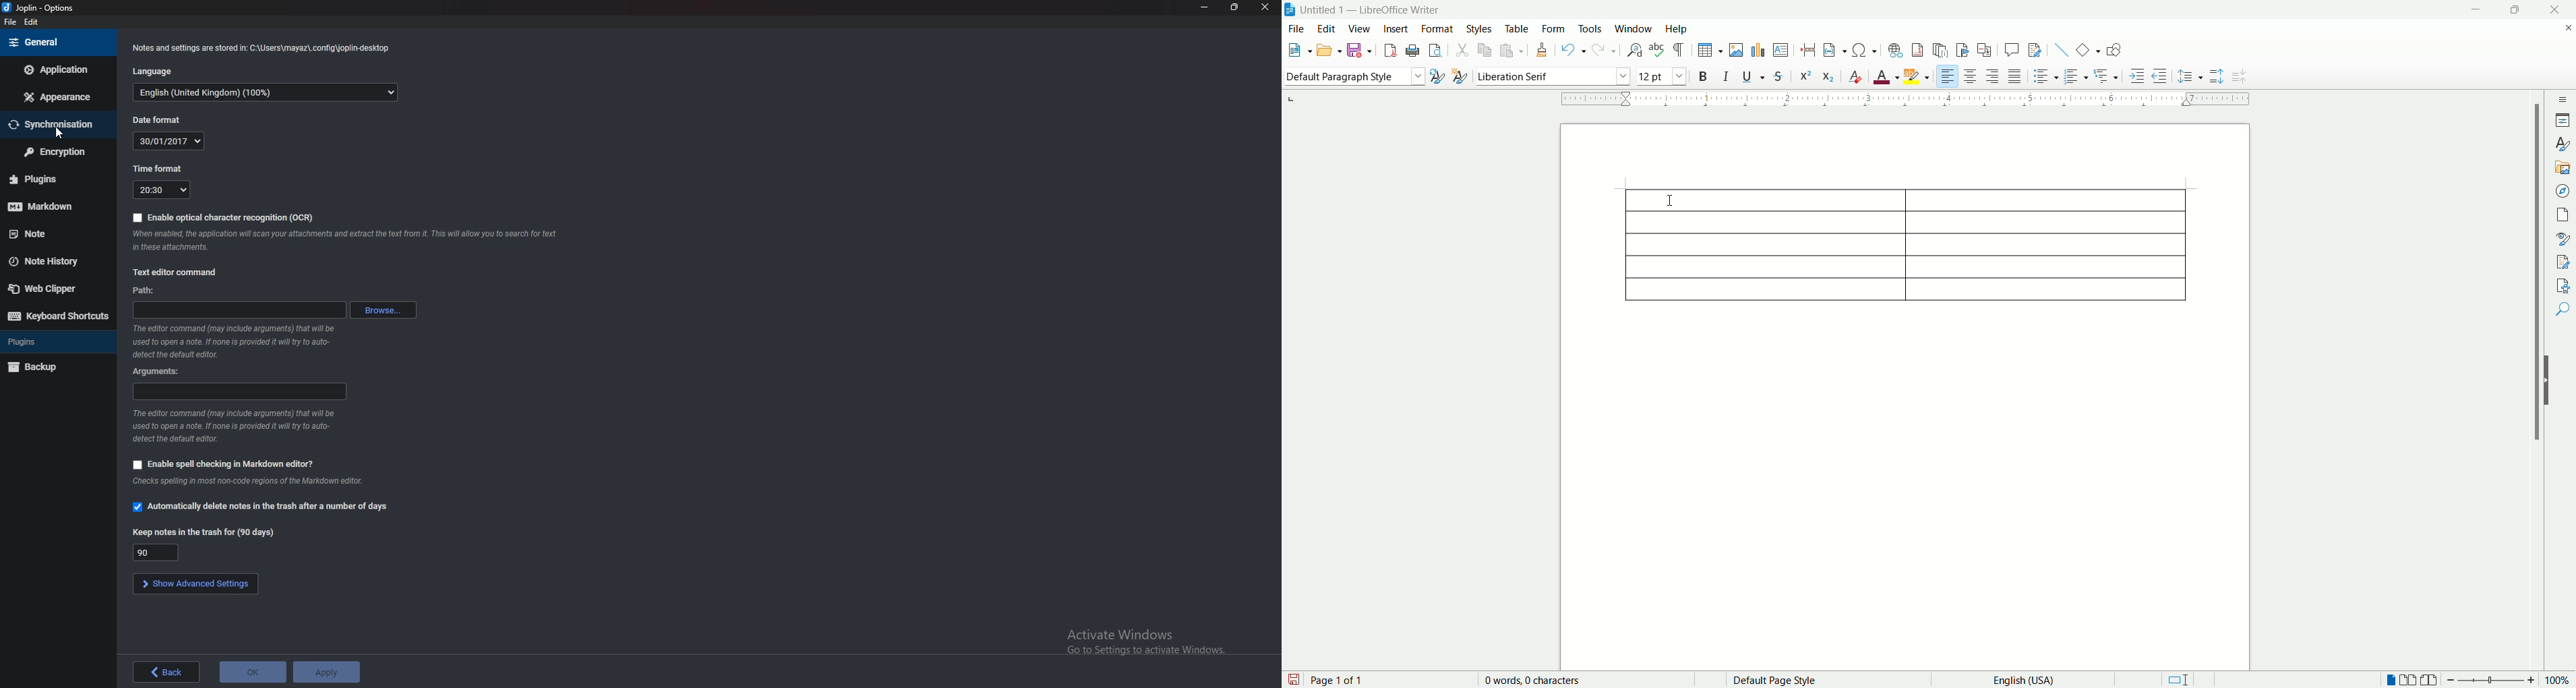  Describe the element at coordinates (1906, 101) in the screenshot. I see `border` at that location.